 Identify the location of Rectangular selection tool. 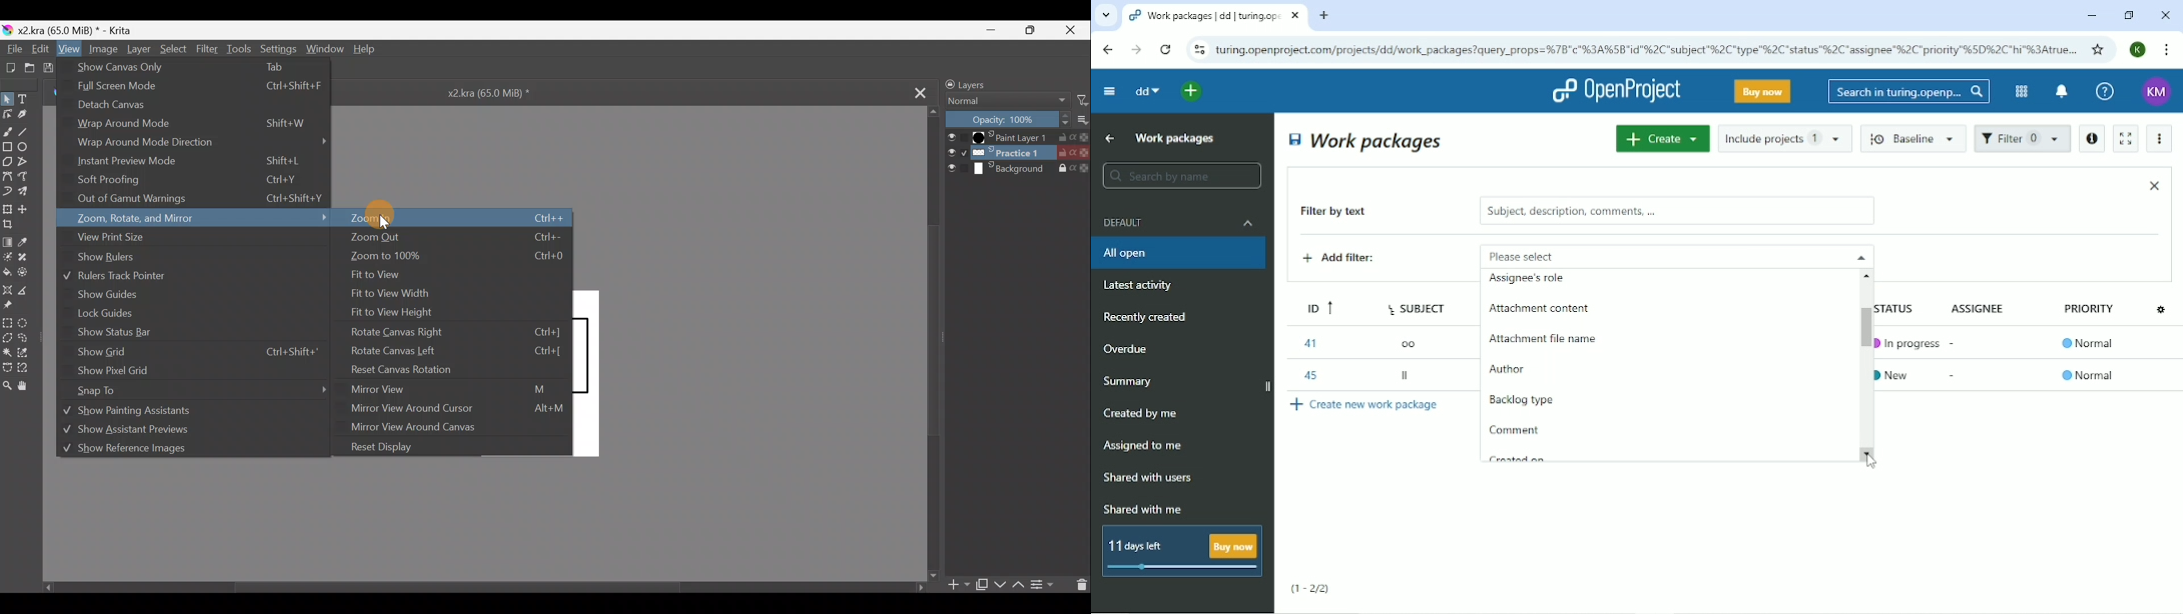
(7, 322).